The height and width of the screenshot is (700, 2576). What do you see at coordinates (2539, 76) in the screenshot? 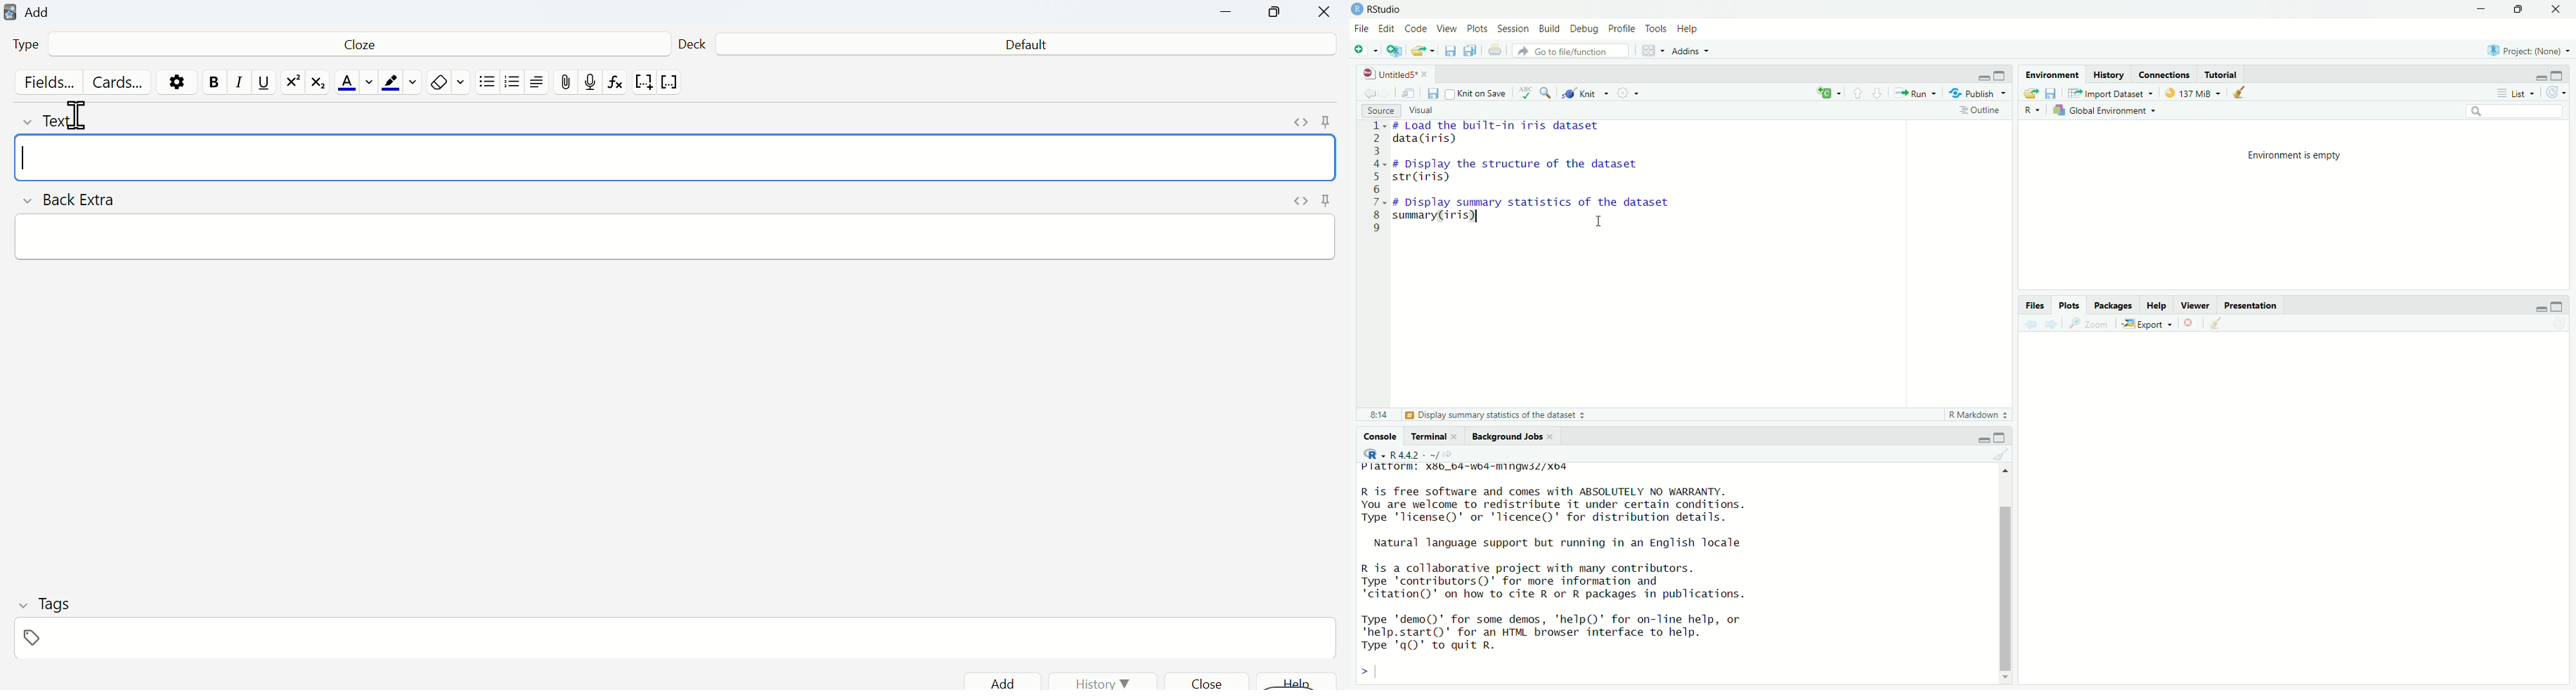
I see `Hide` at bounding box center [2539, 76].